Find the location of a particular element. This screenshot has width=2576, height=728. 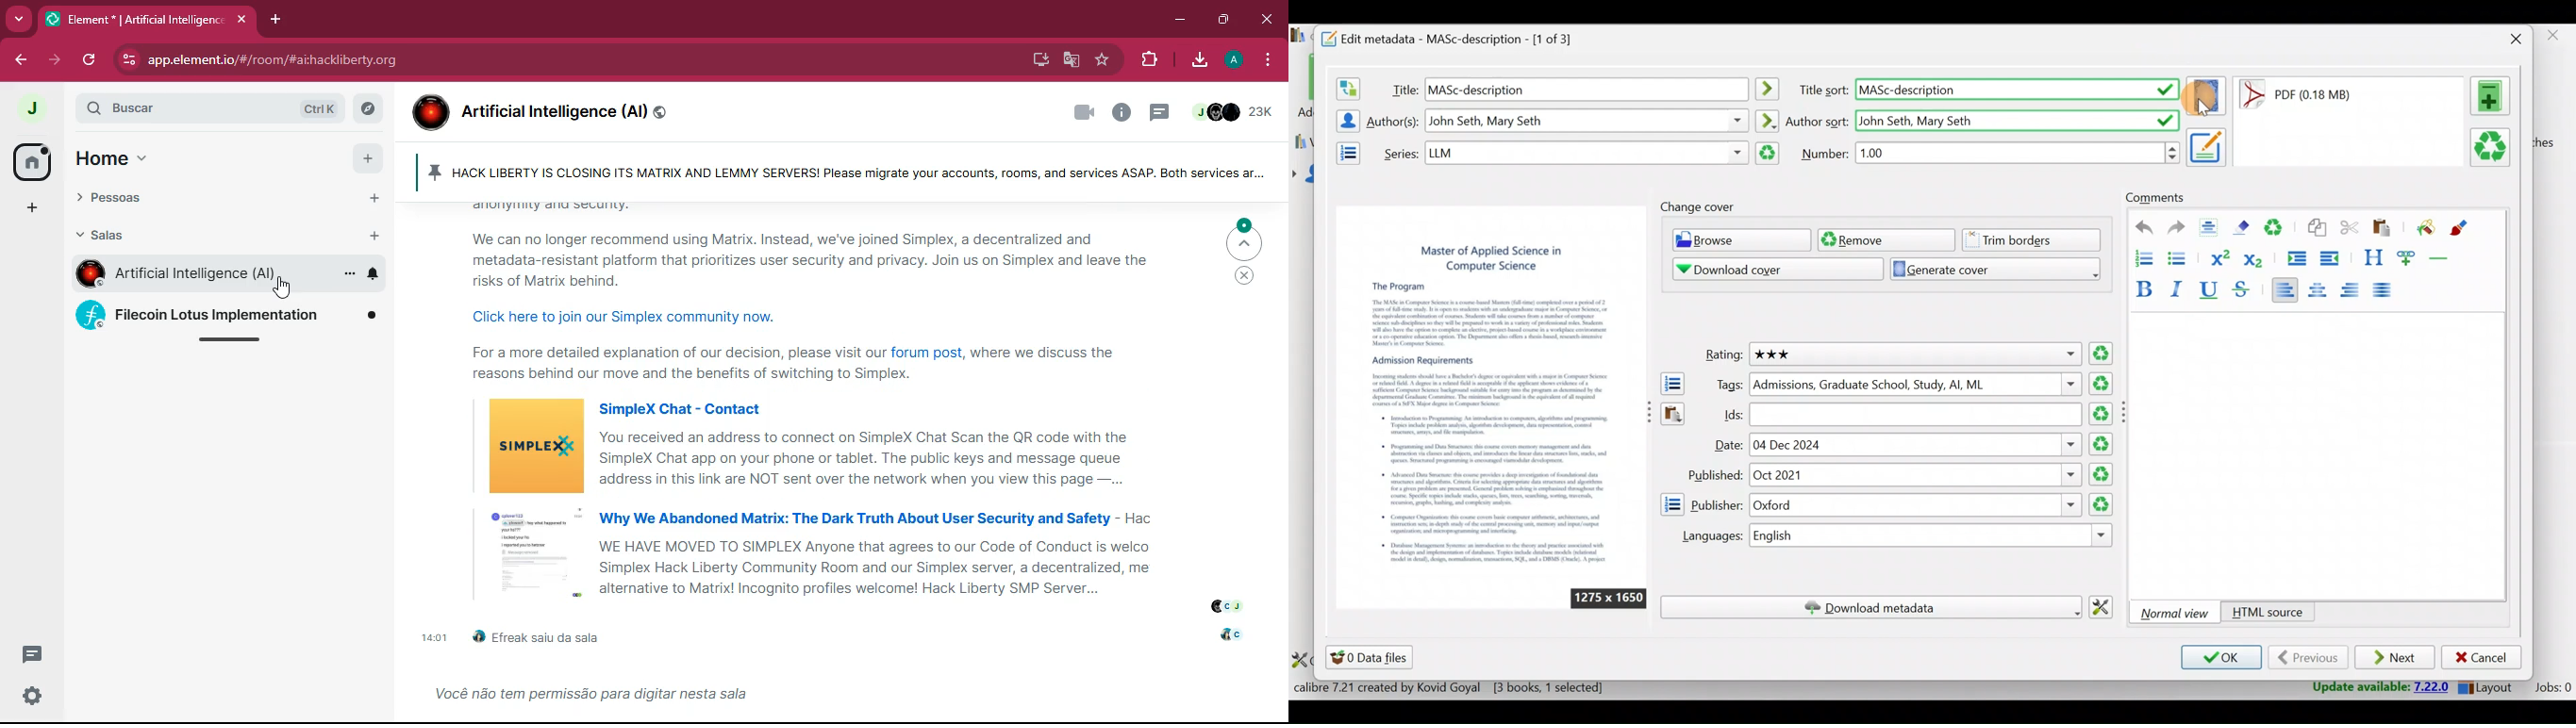

element* |artificial intelligence is located at coordinates (146, 19).